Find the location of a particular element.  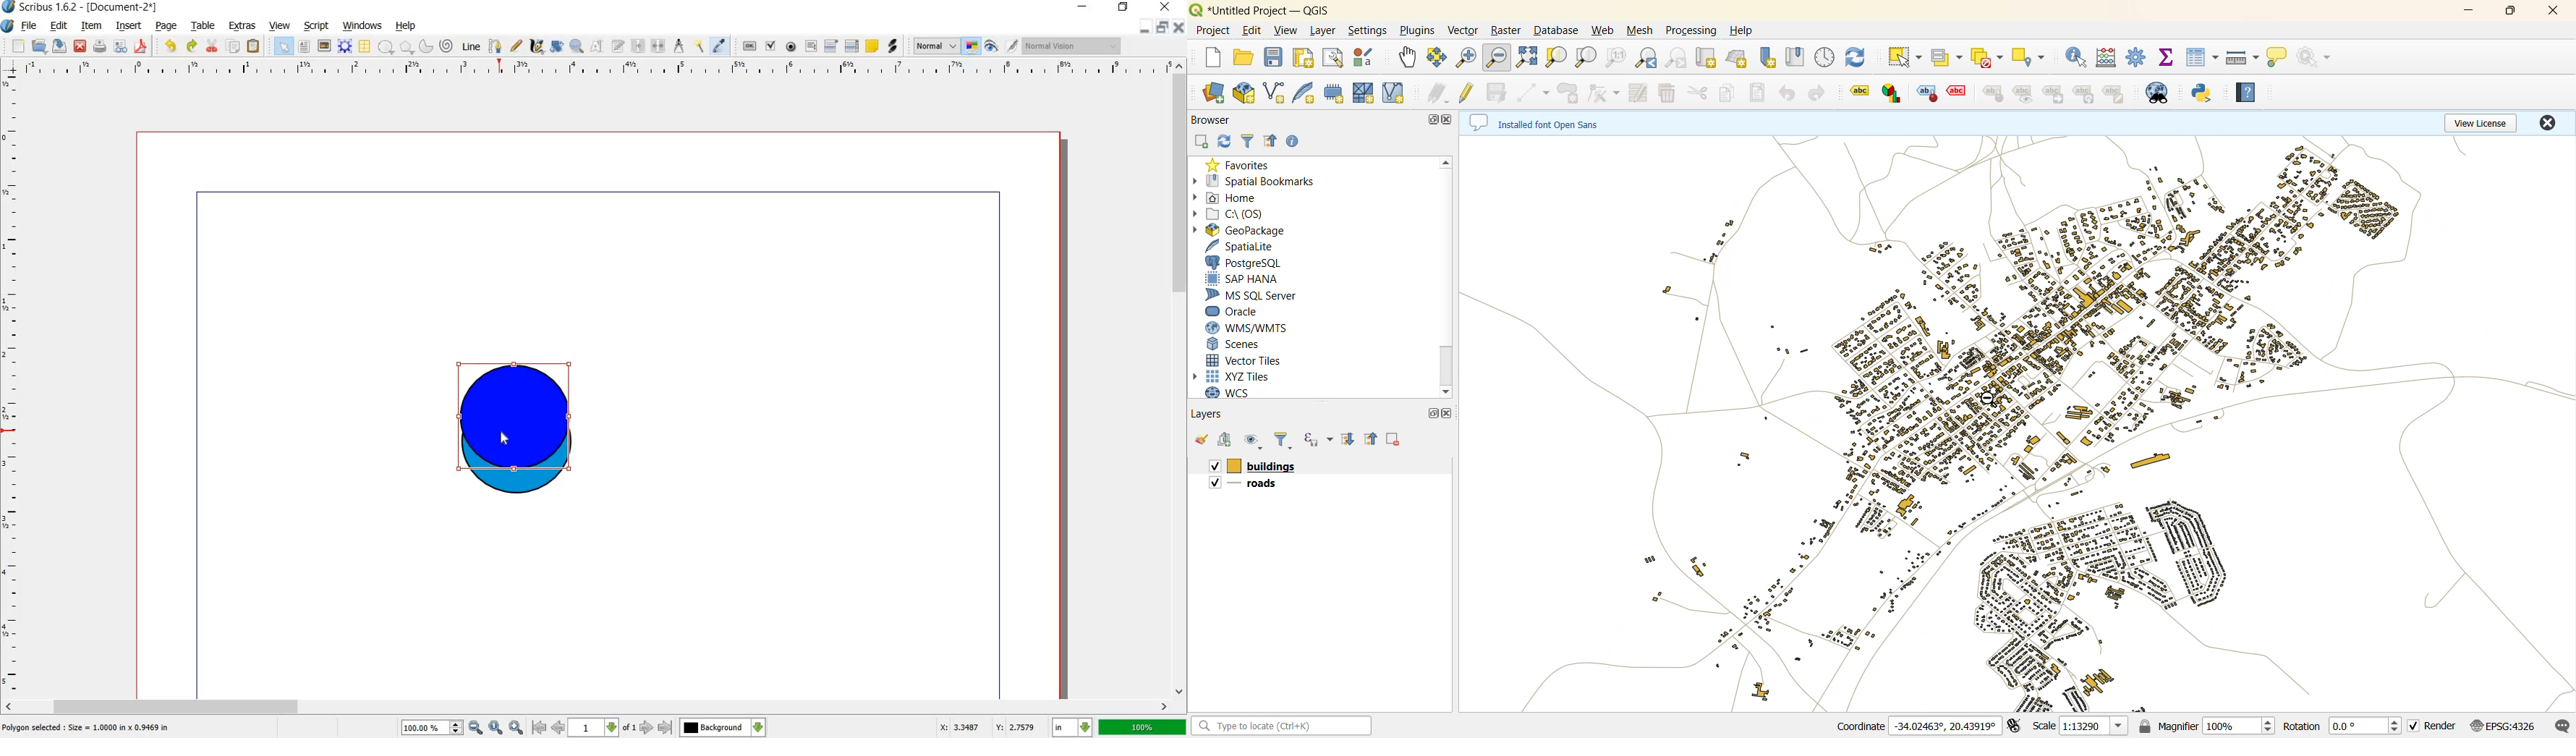

edits is located at coordinates (1437, 94).